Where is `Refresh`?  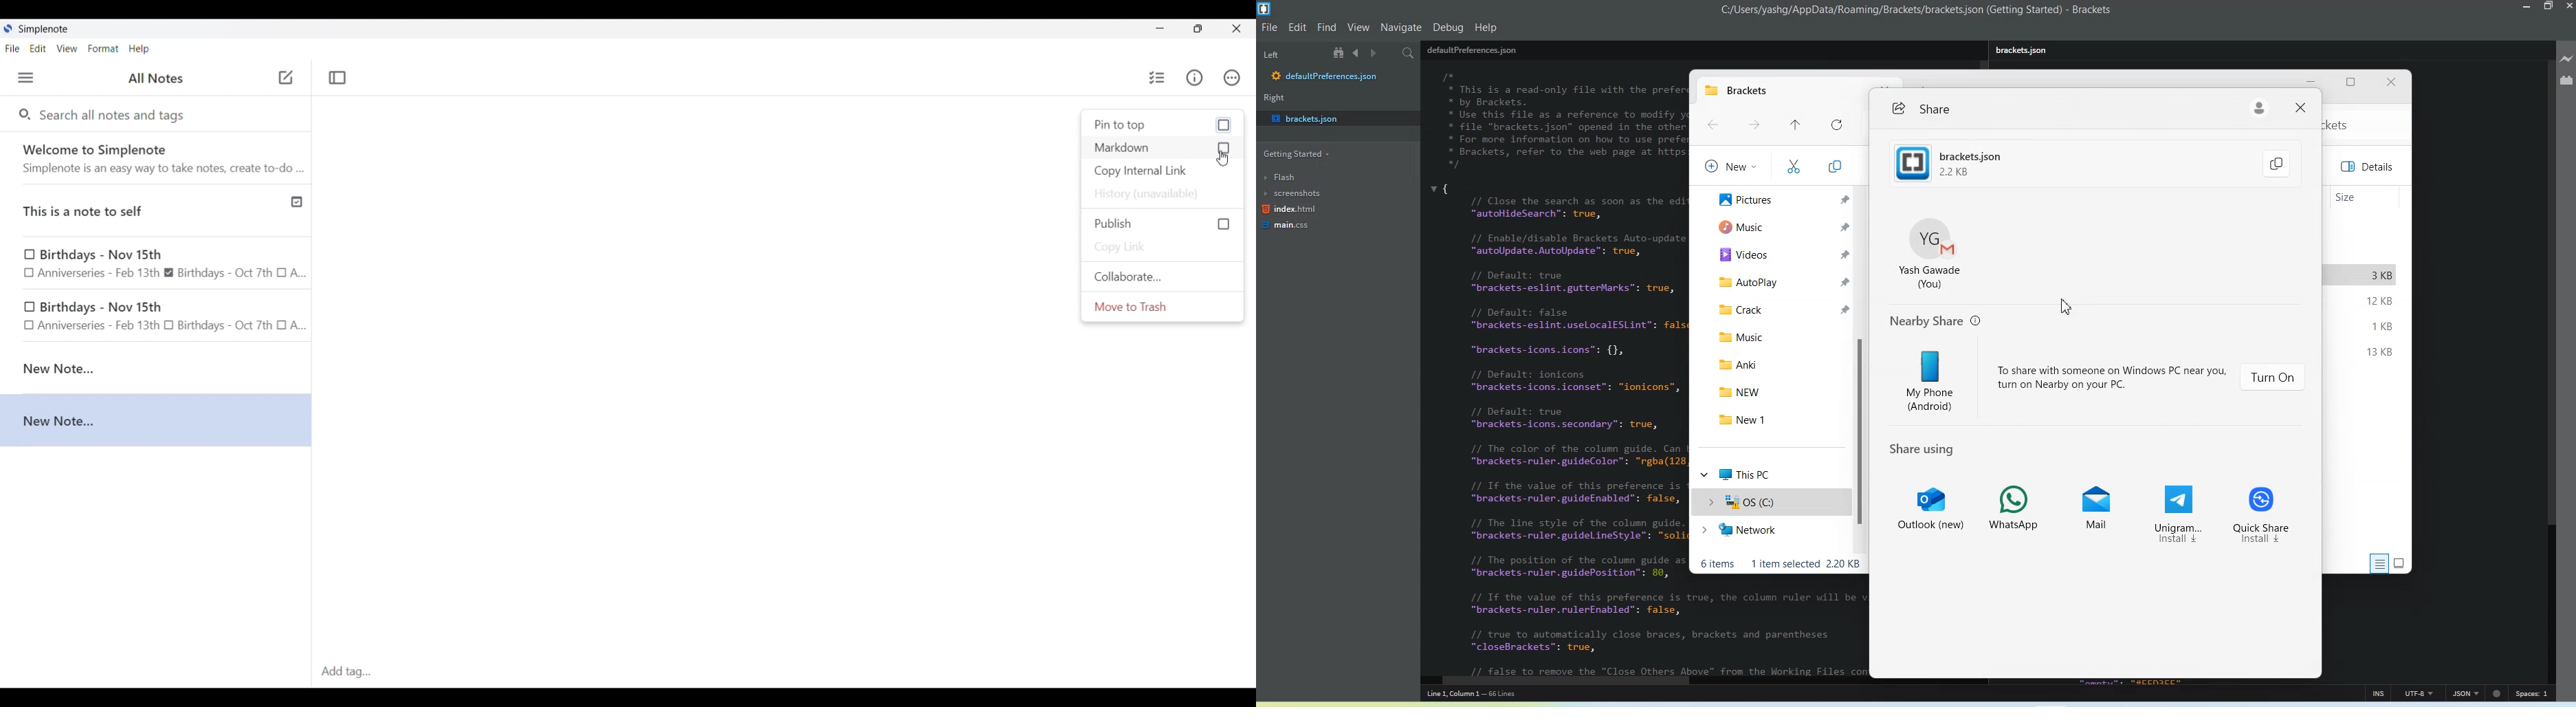
Refresh is located at coordinates (1834, 125).